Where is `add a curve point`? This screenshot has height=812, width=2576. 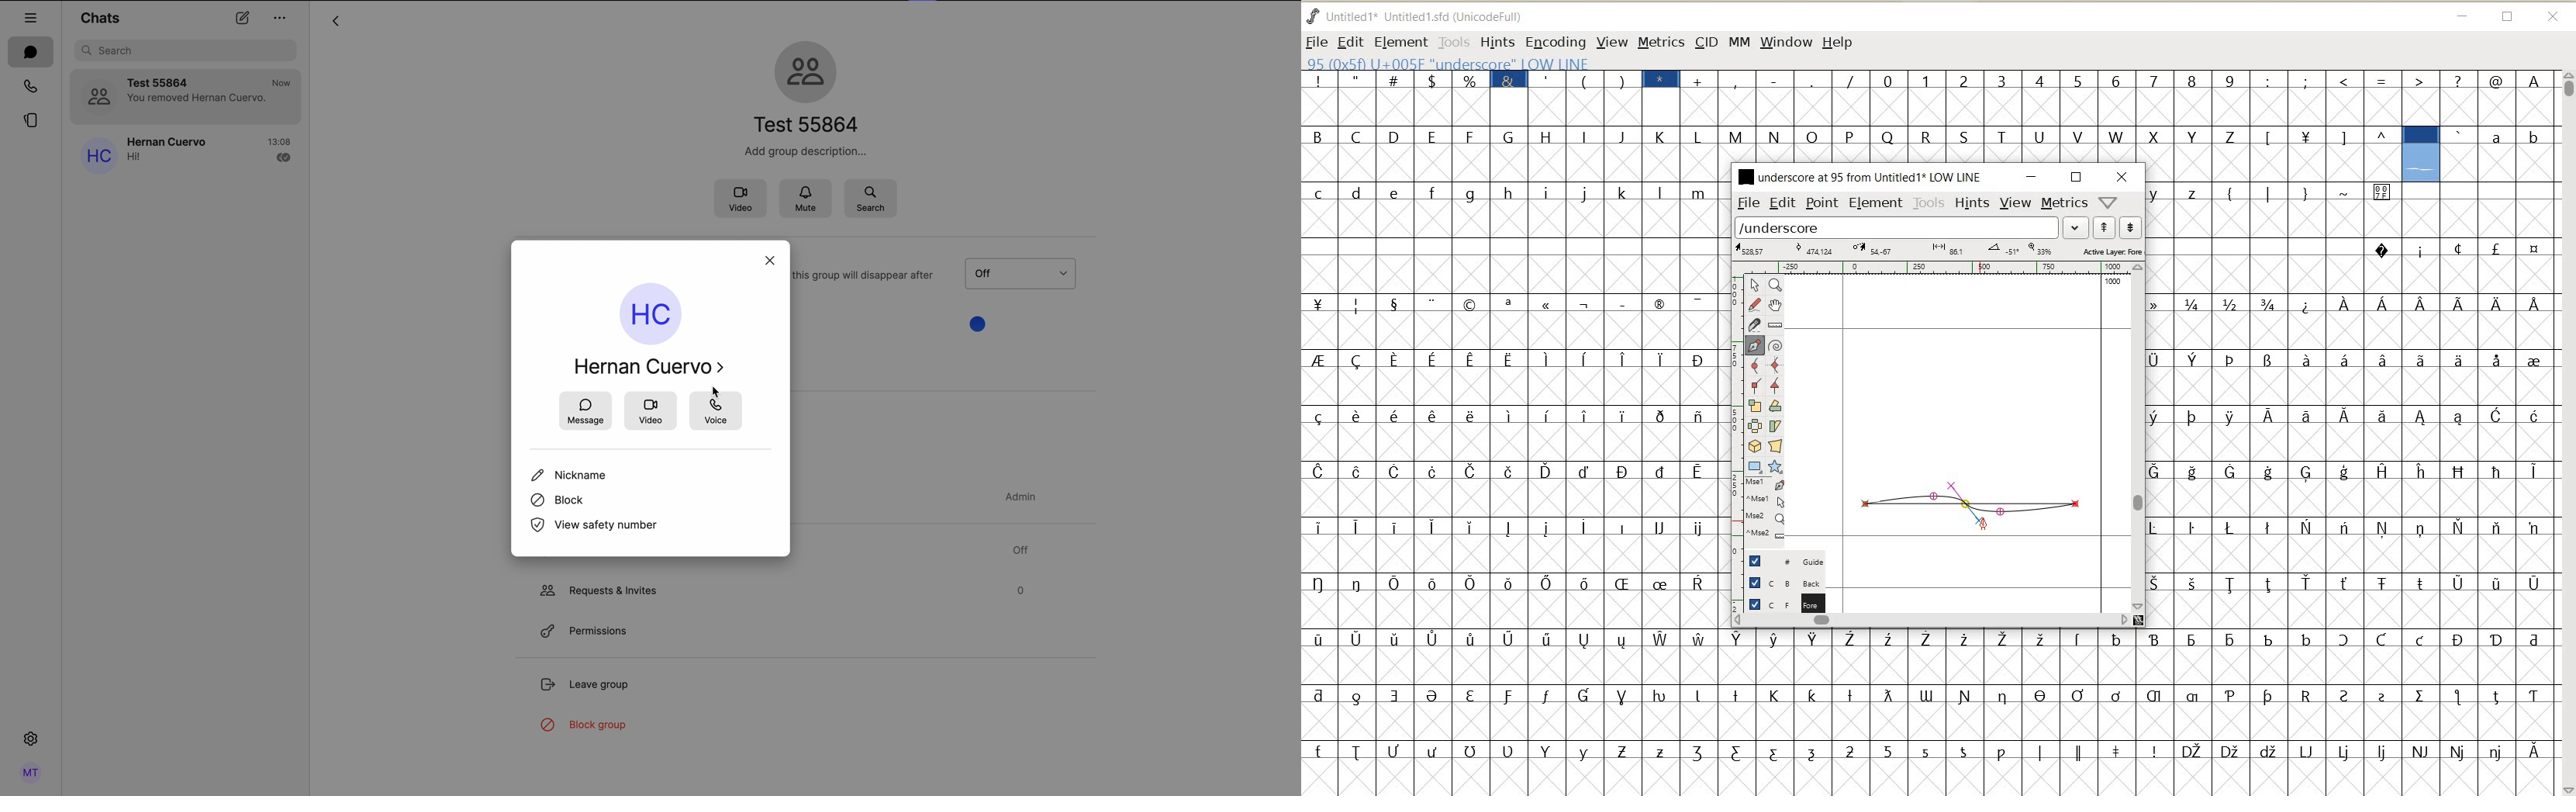 add a curve point is located at coordinates (1754, 365).